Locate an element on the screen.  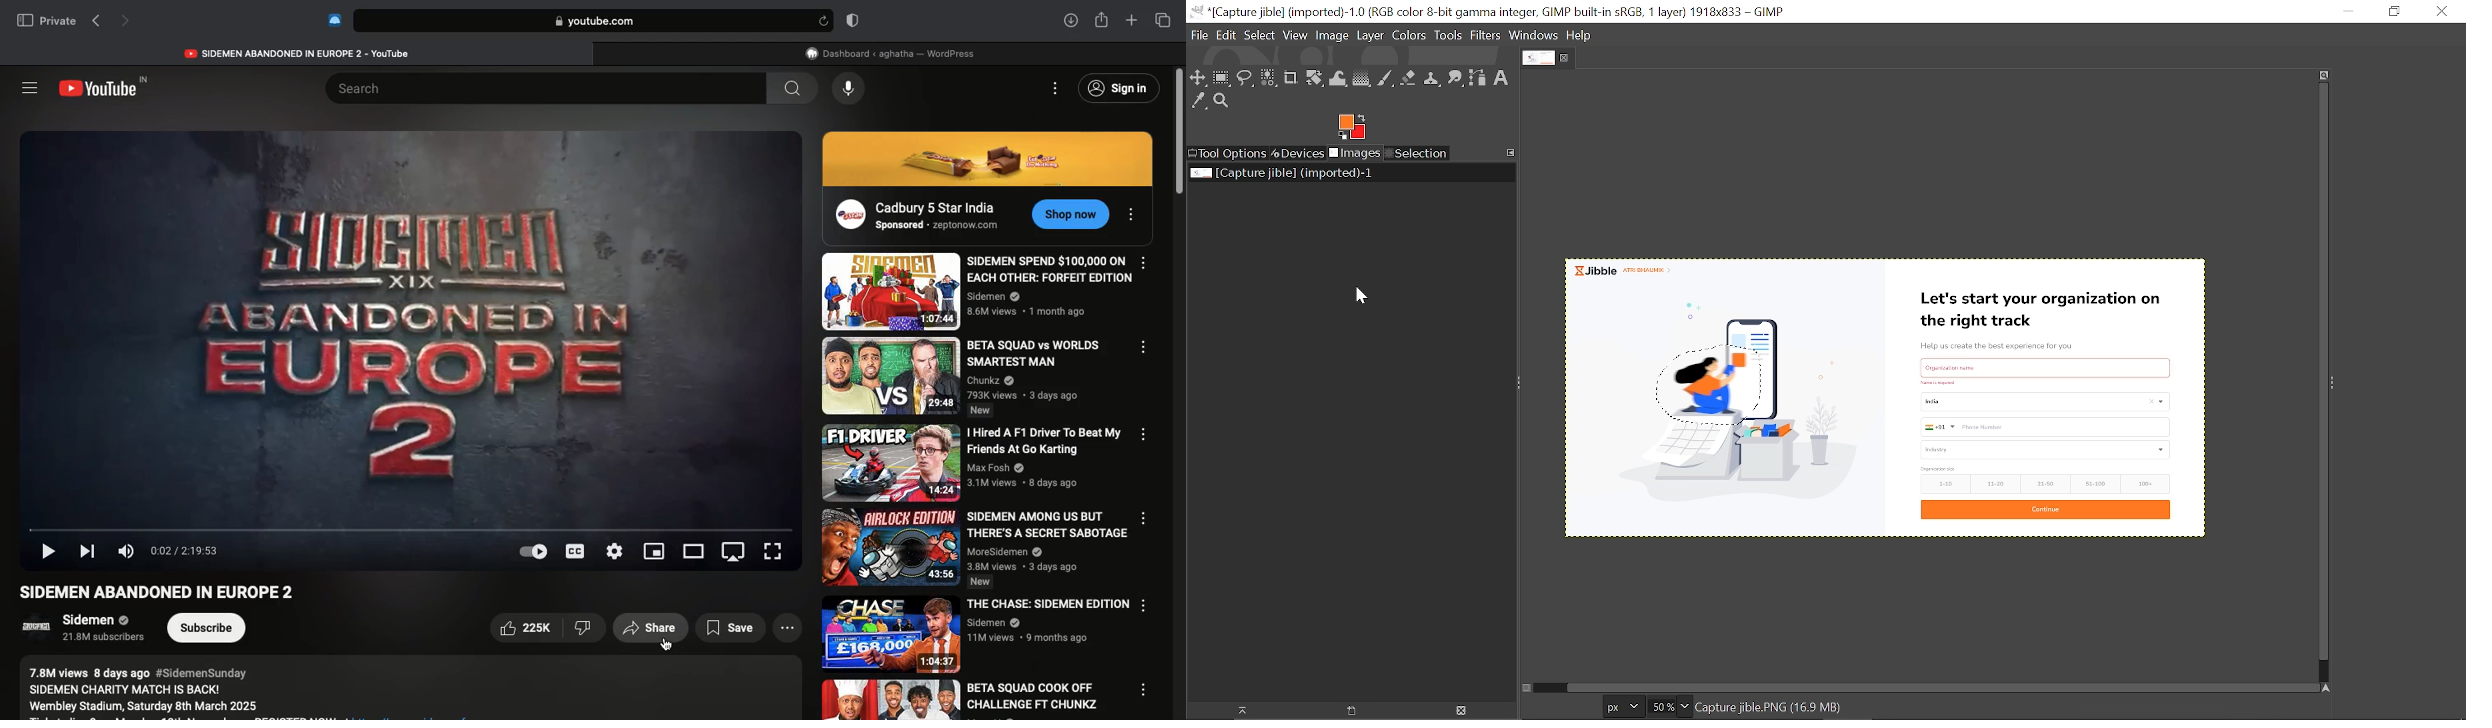
Zoom options is located at coordinates (1685, 706).